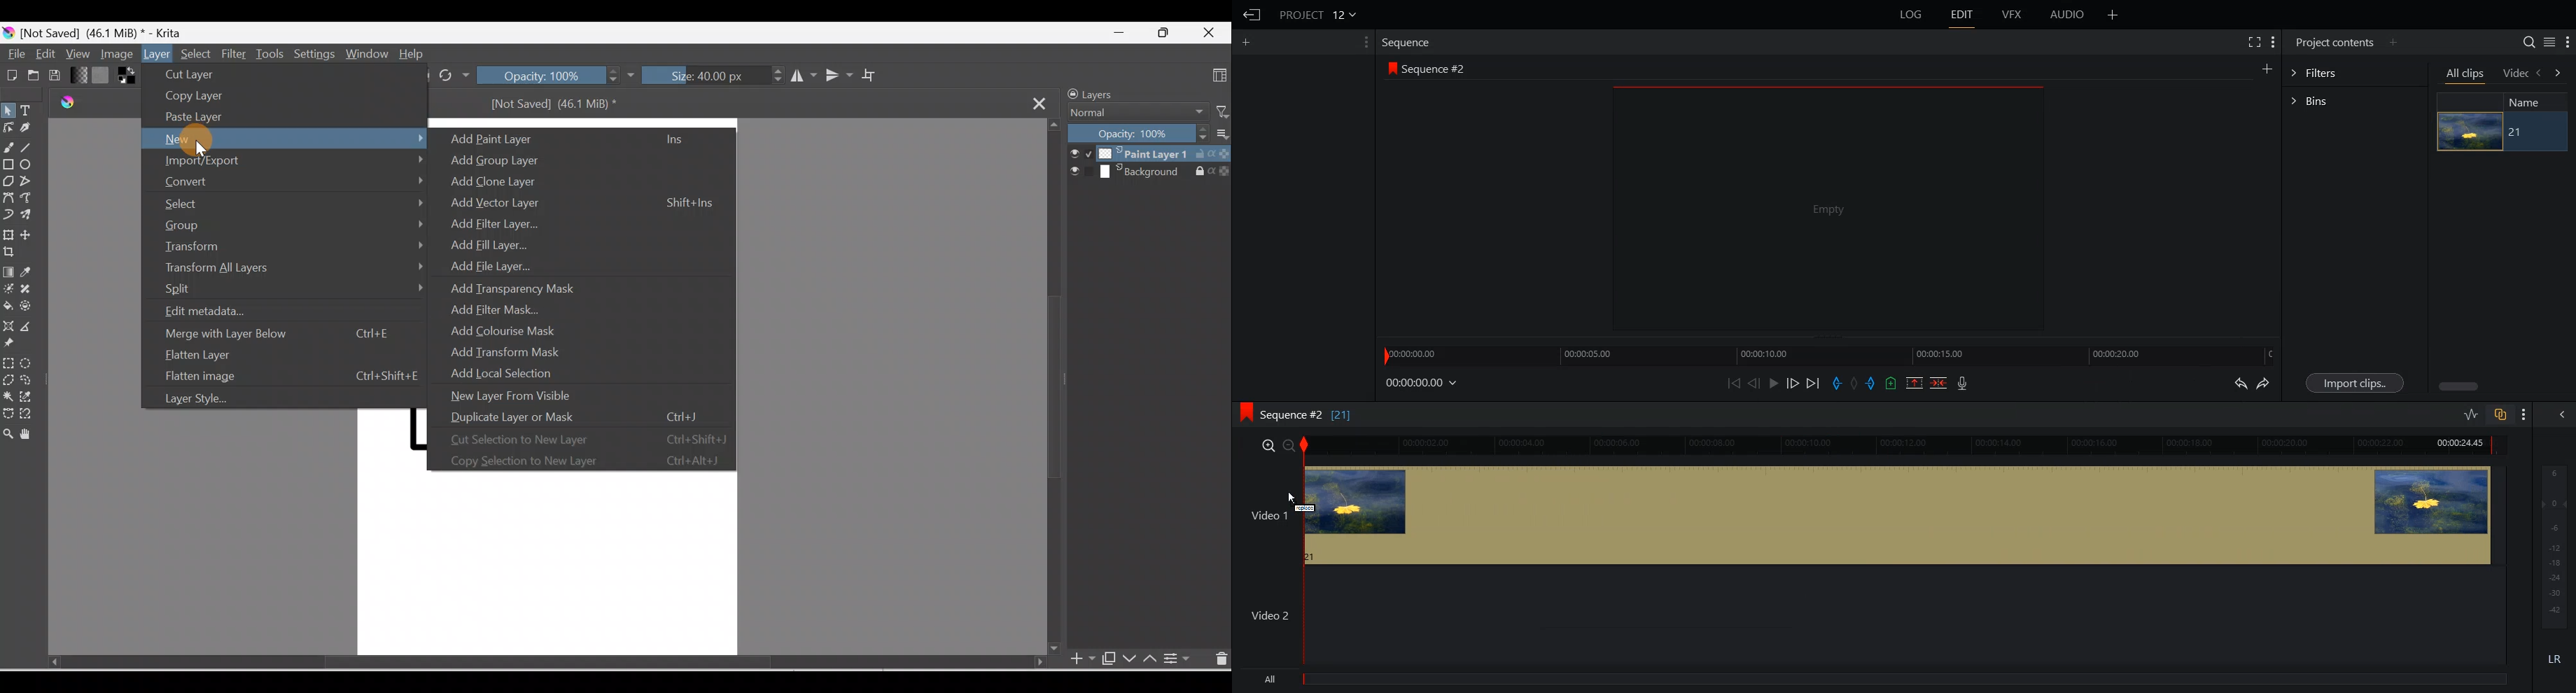 The height and width of the screenshot is (700, 2576). What do you see at coordinates (286, 139) in the screenshot?
I see `New` at bounding box center [286, 139].